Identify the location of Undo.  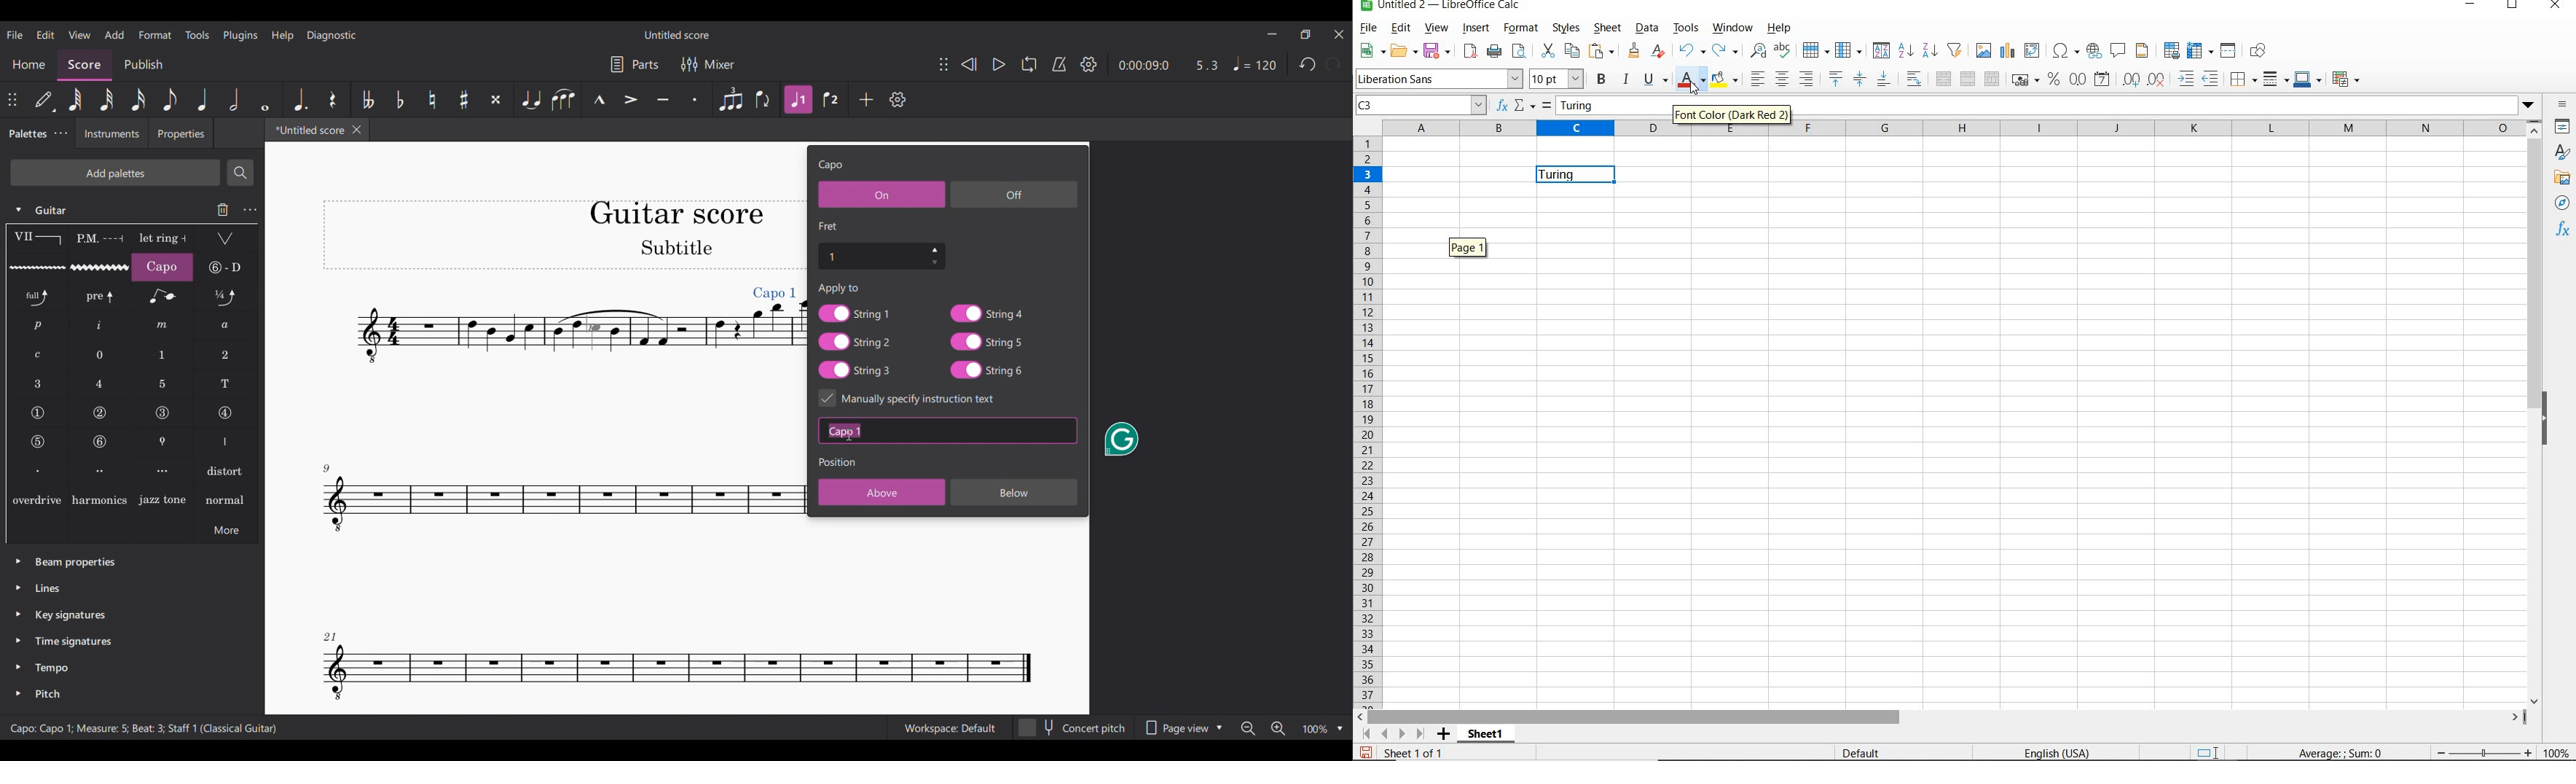
(1307, 64).